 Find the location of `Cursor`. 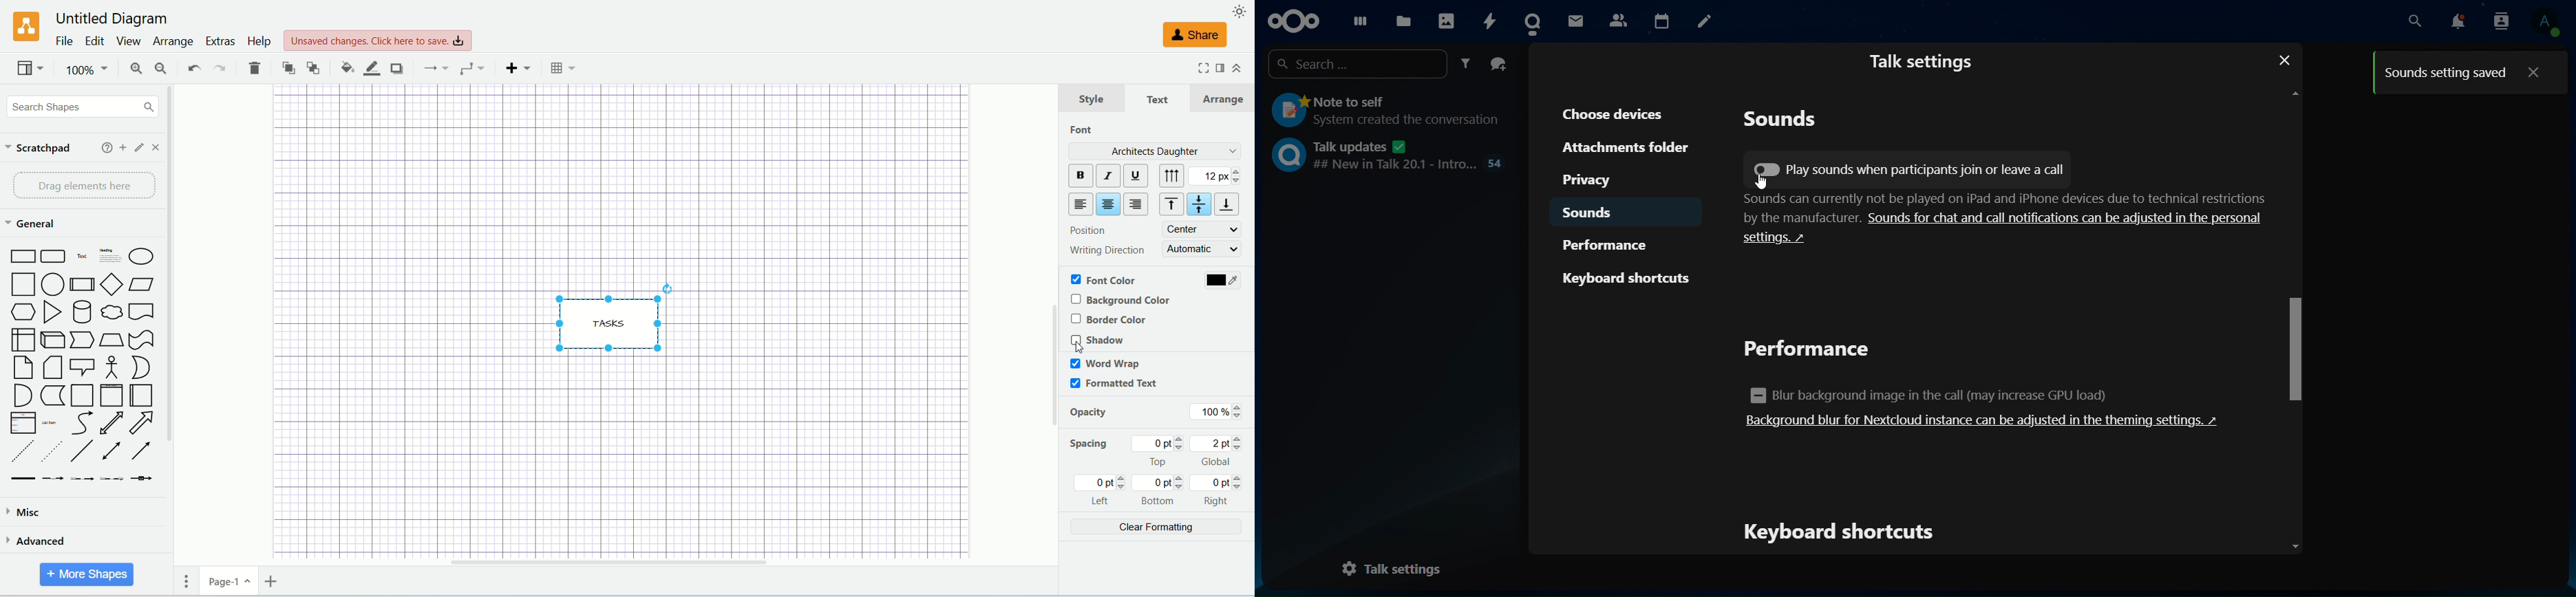

Cursor is located at coordinates (1758, 182).